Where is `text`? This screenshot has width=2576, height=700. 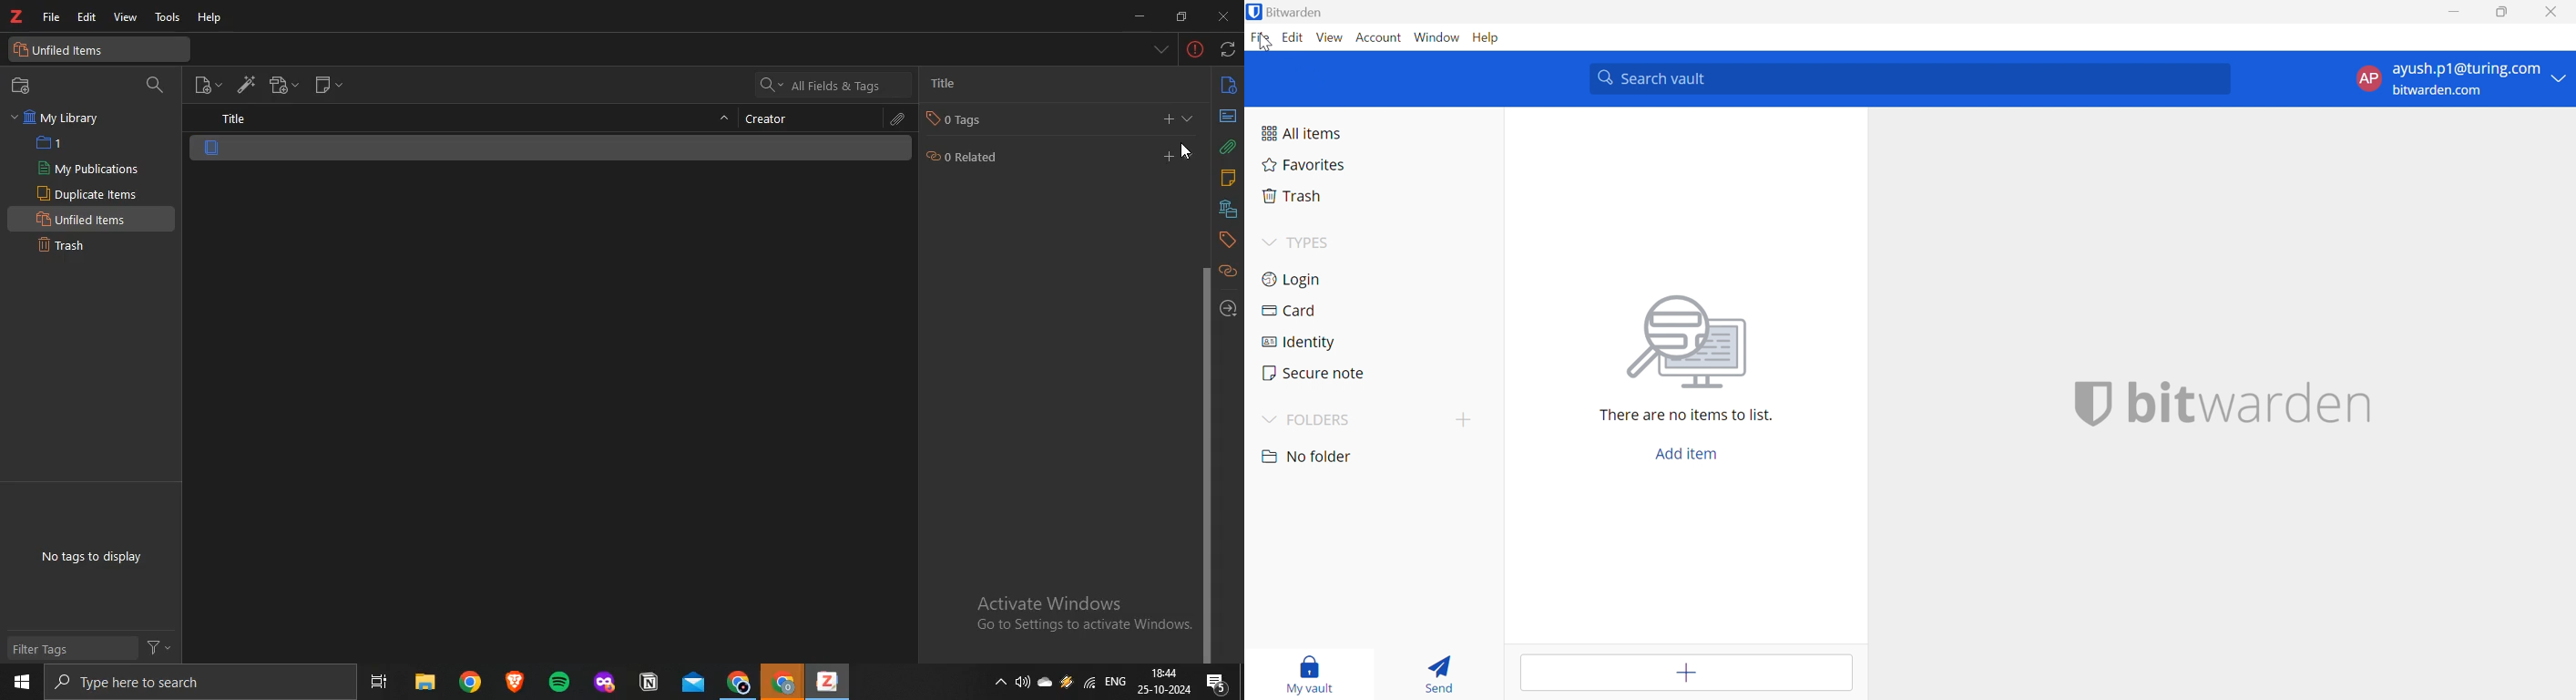
text is located at coordinates (19, 17).